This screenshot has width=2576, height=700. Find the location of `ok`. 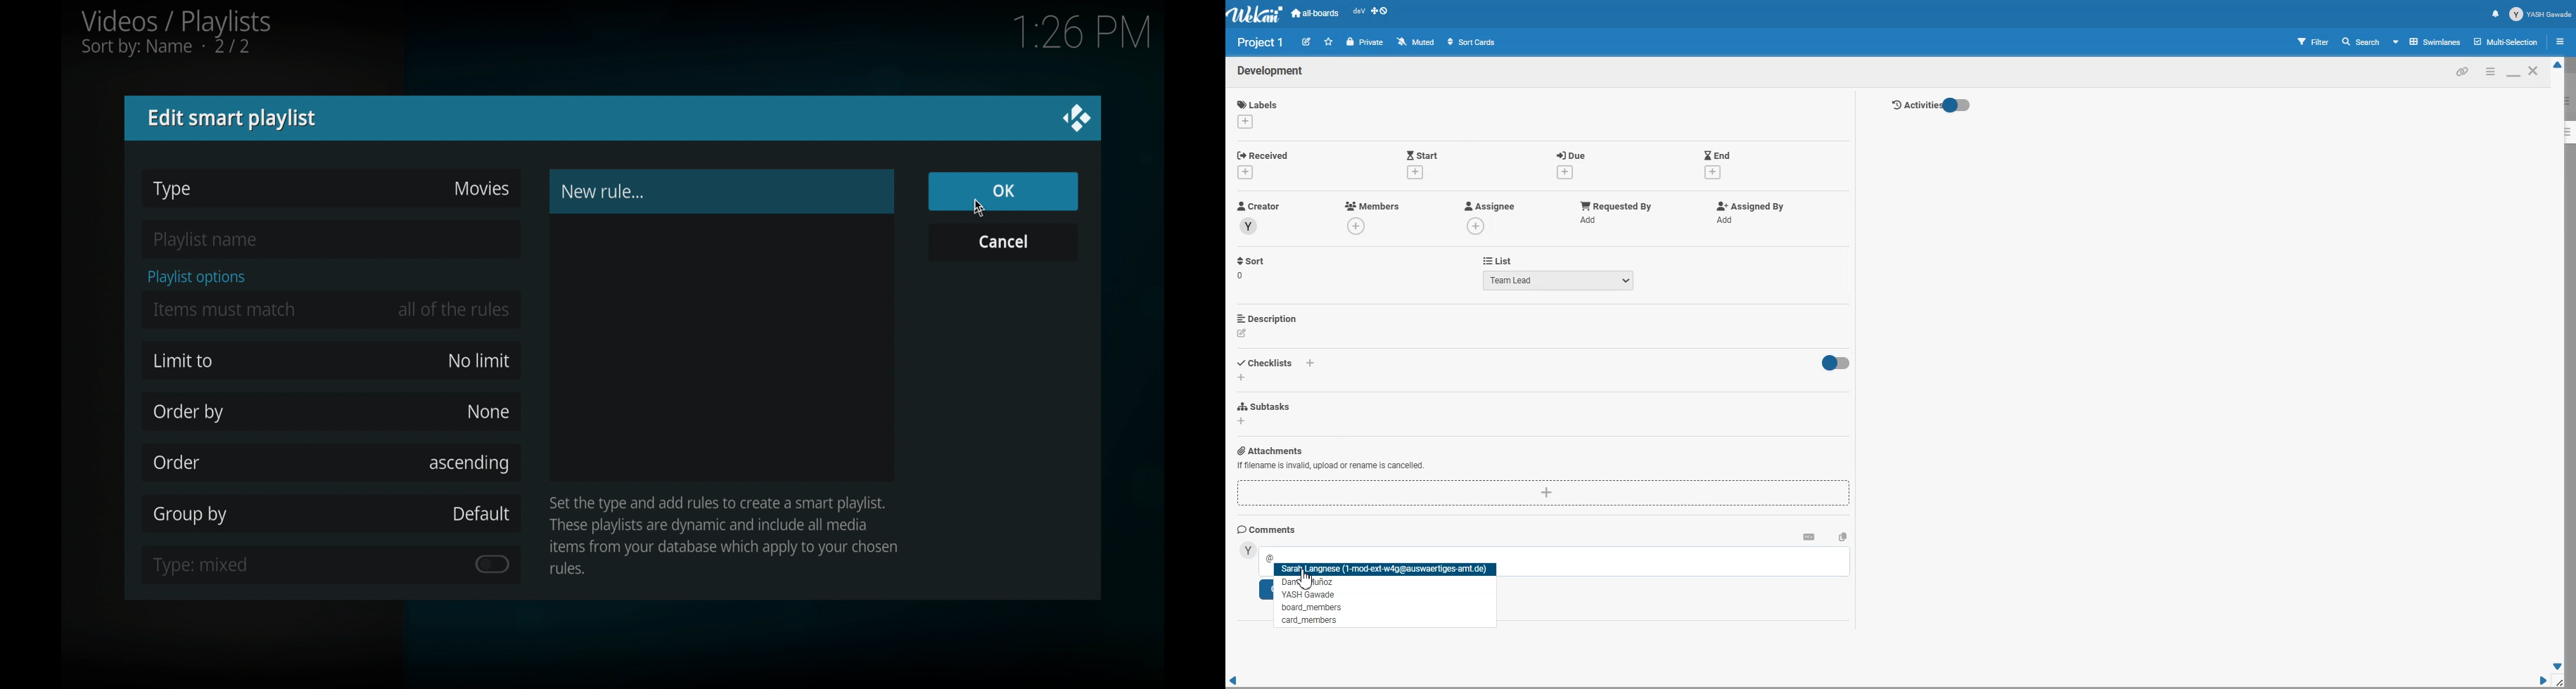

ok is located at coordinates (1004, 191).